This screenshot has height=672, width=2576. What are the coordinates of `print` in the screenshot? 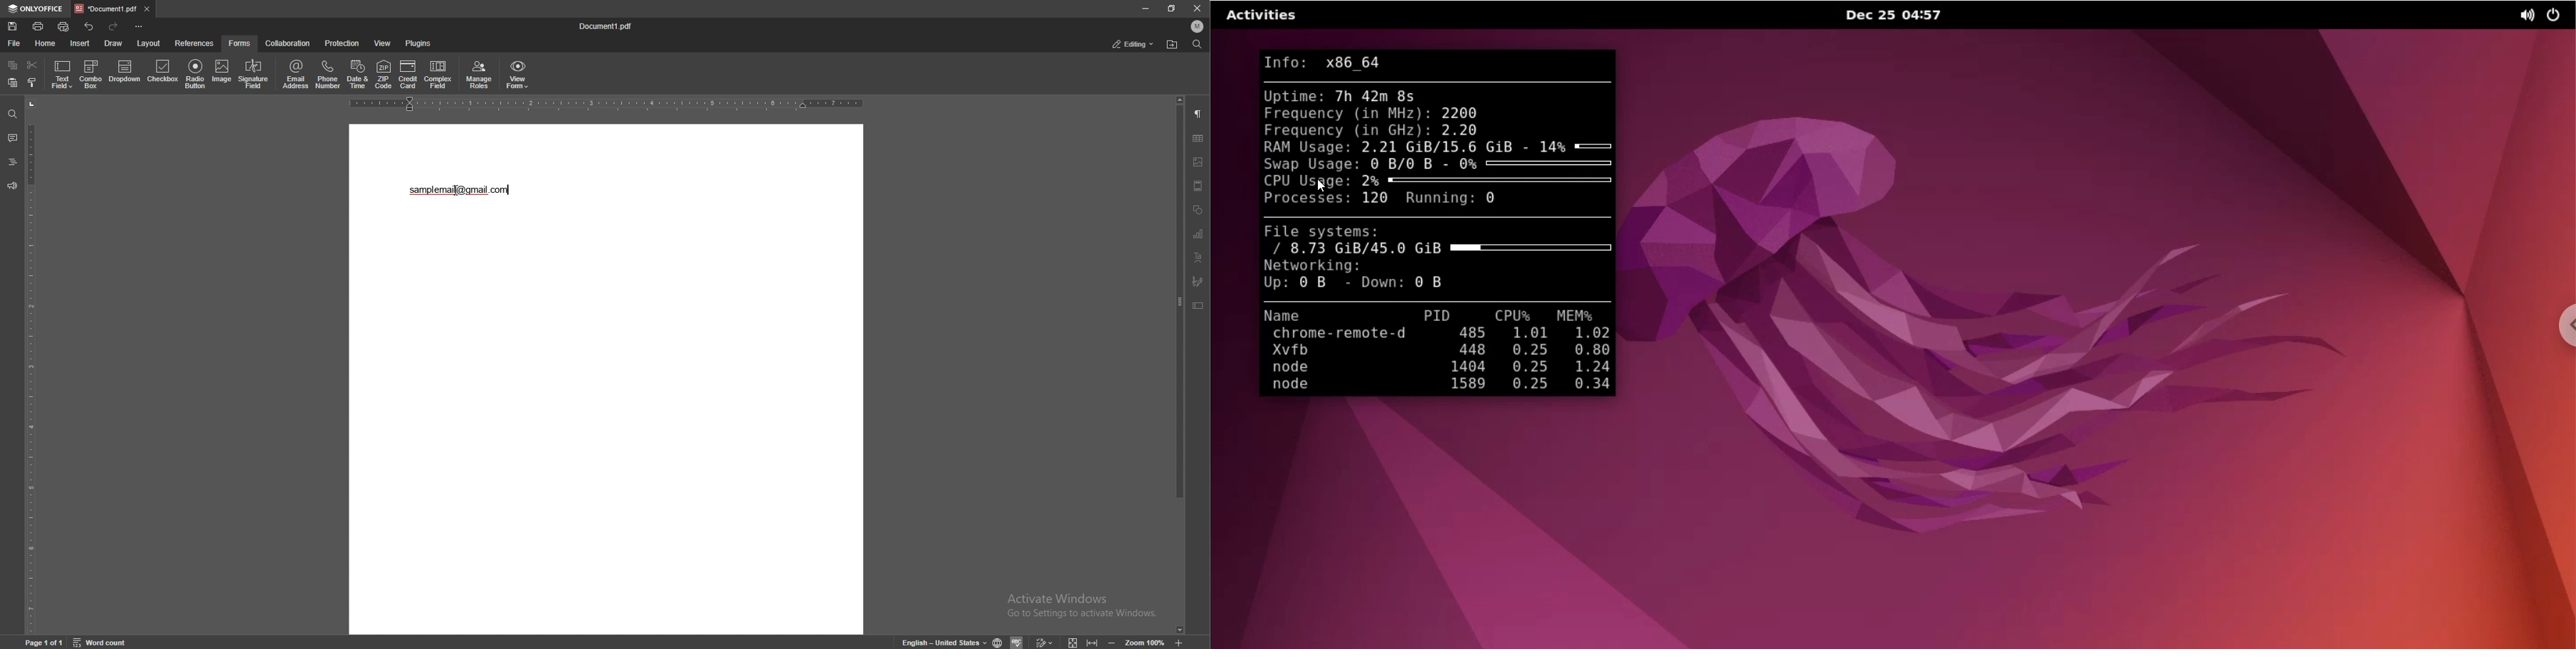 It's located at (38, 26).